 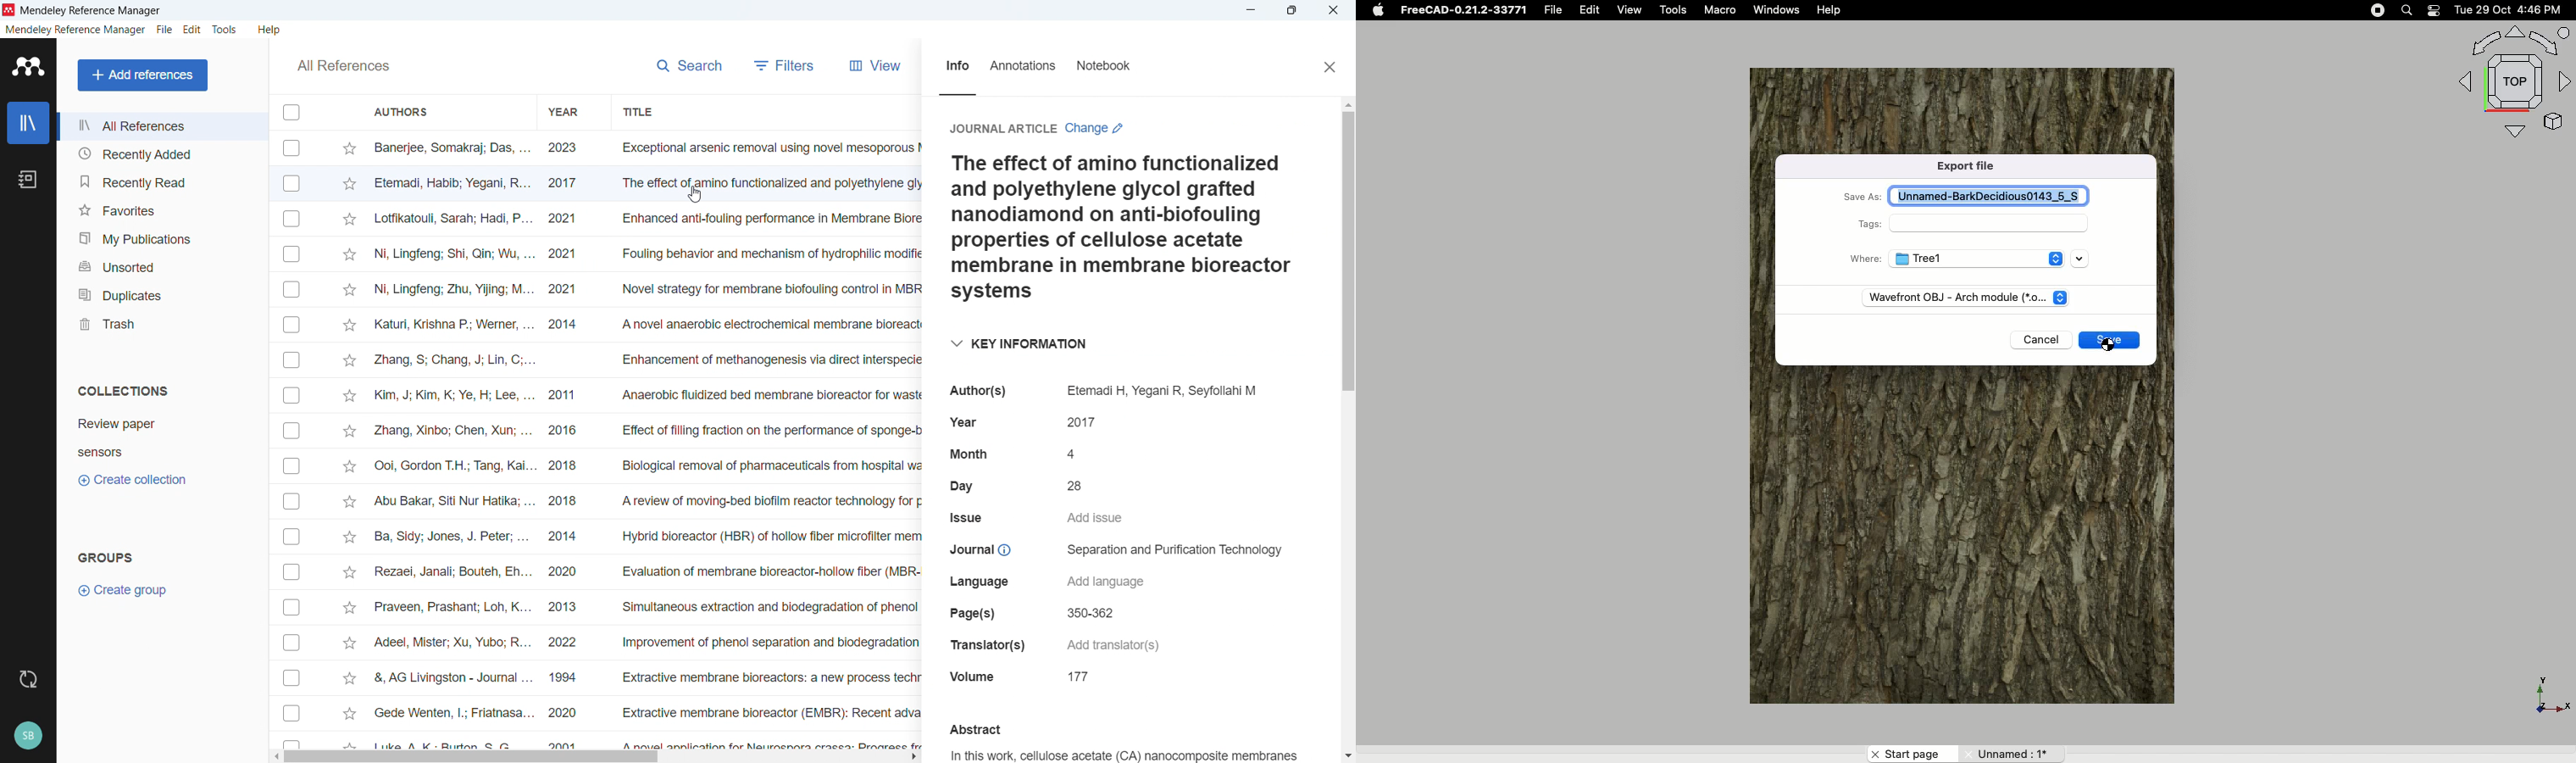 What do you see at coordinates (123, 591) in the screenshot?
I see `Create group ` at bounding box center [123, 591].